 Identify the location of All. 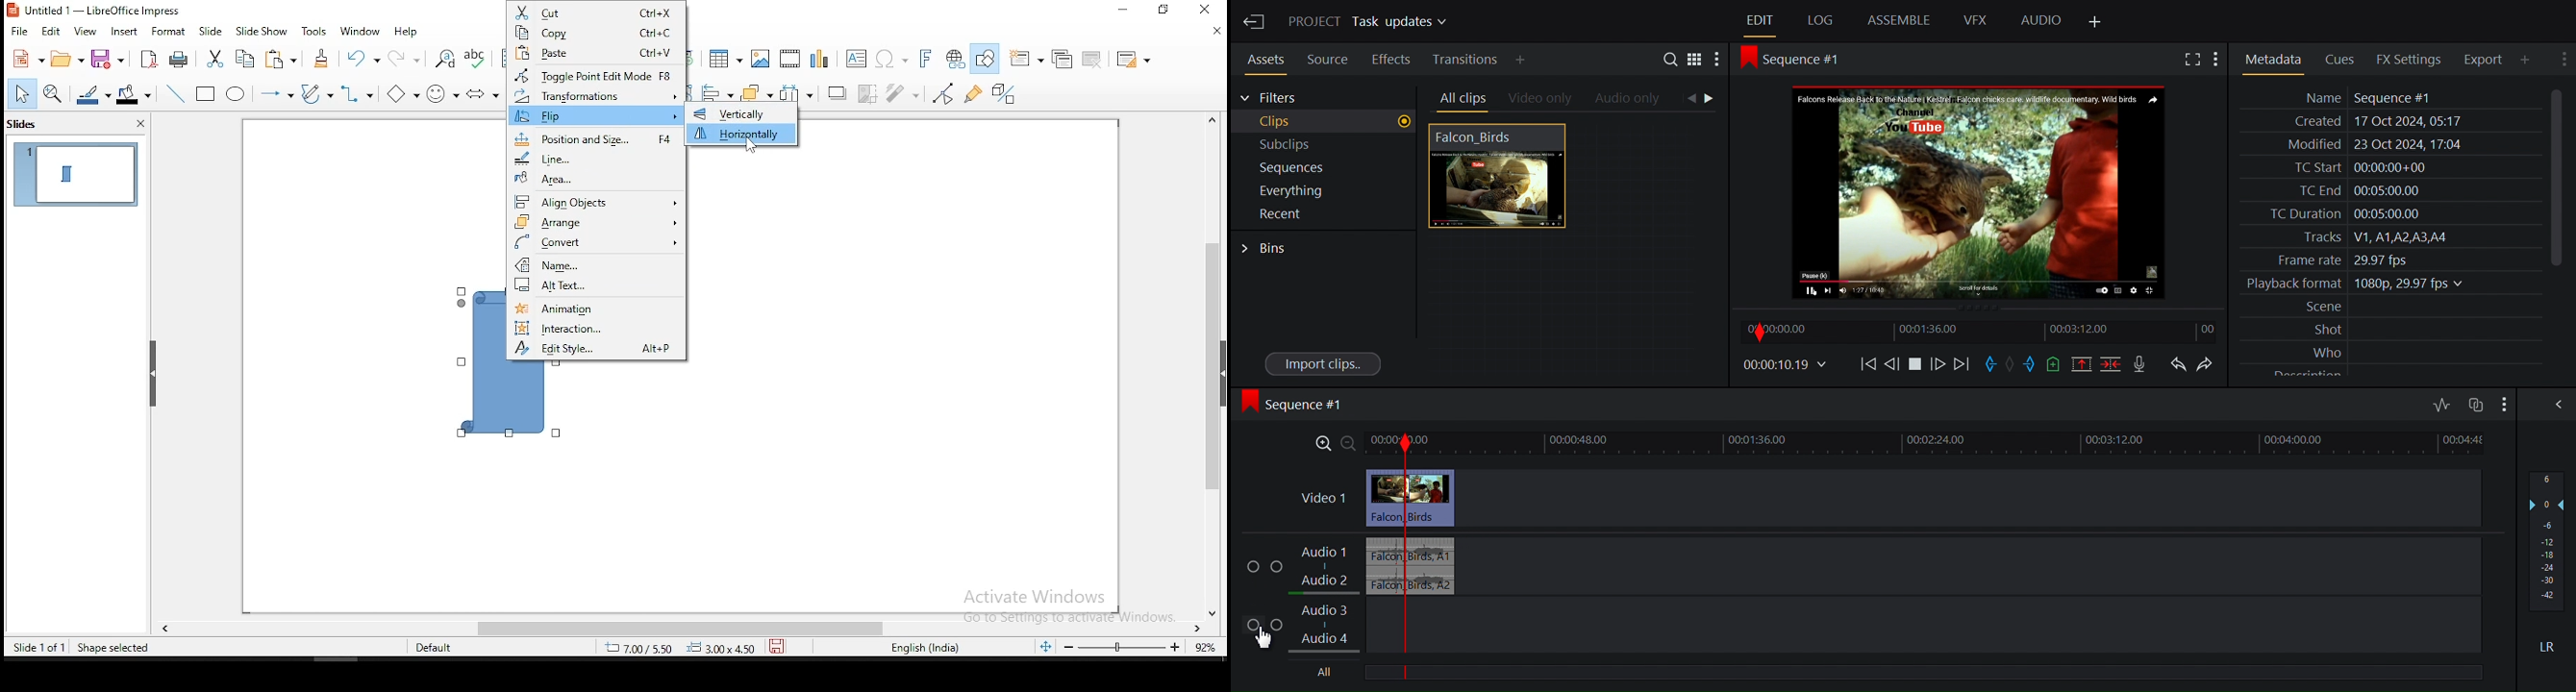
(1326, 672).